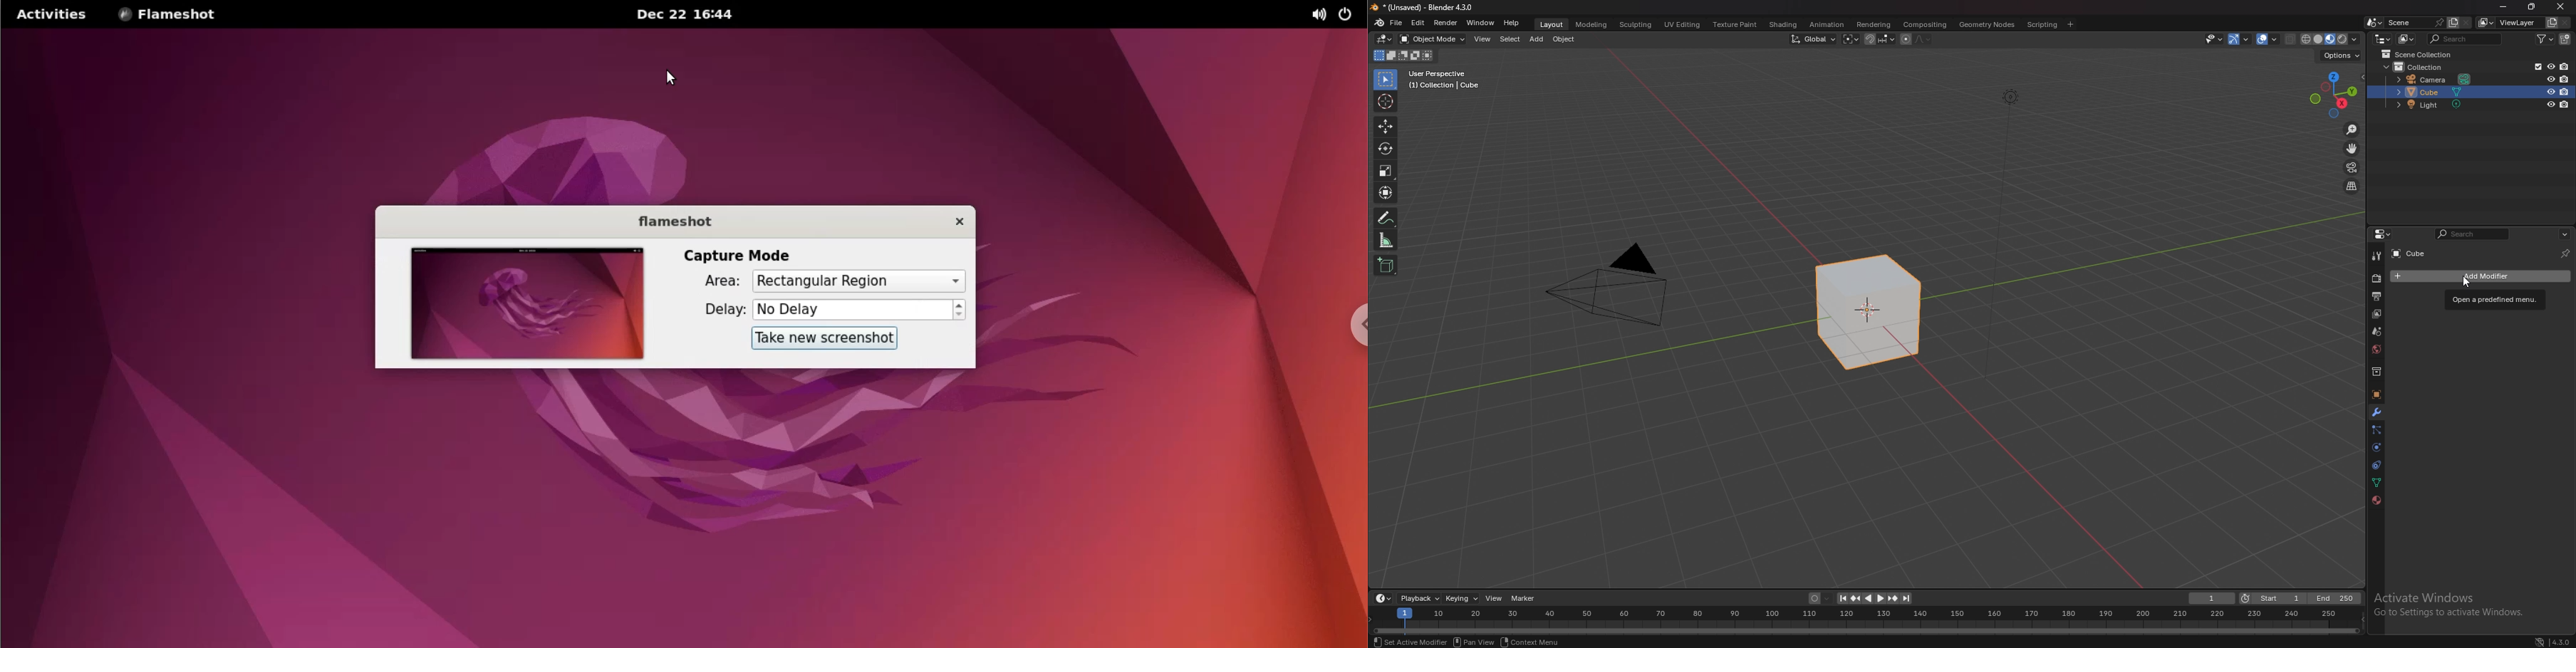 The image size is (2576, 672). What do you see at coordinates (2422, 54) in the screenshot?
I see `scene collection` at bounding box center [2422, 54].